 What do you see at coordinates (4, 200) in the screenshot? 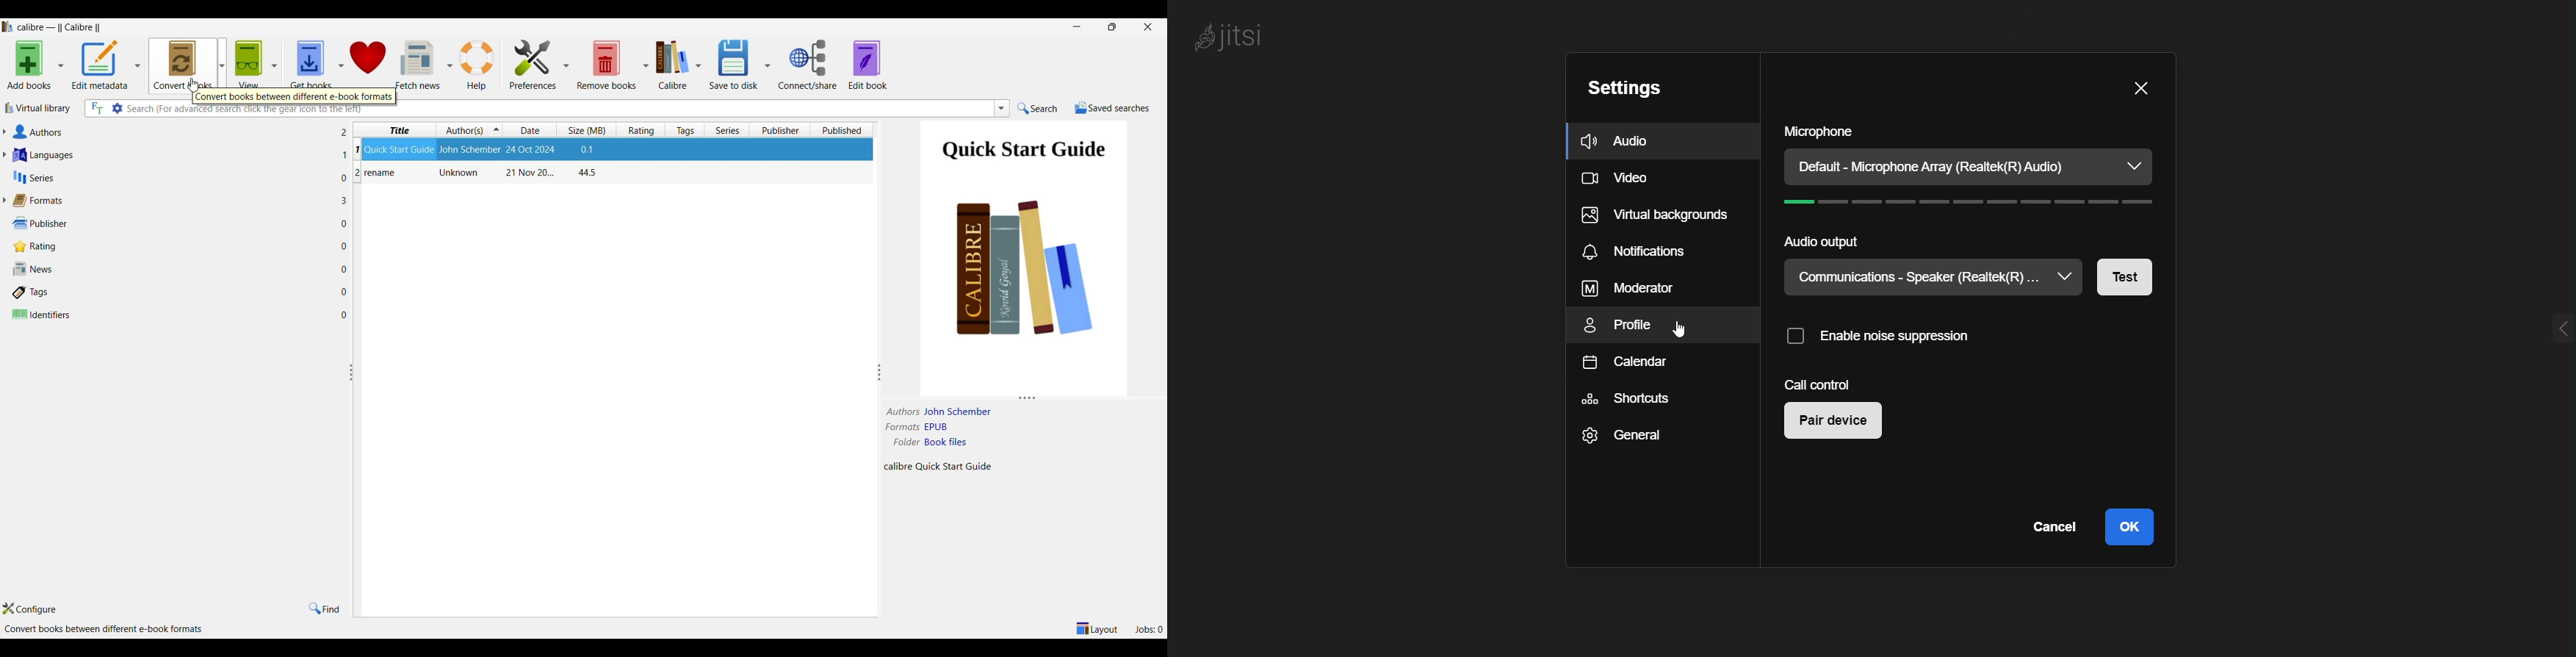
I see `Expand formats` at bounding box center [4, 200].